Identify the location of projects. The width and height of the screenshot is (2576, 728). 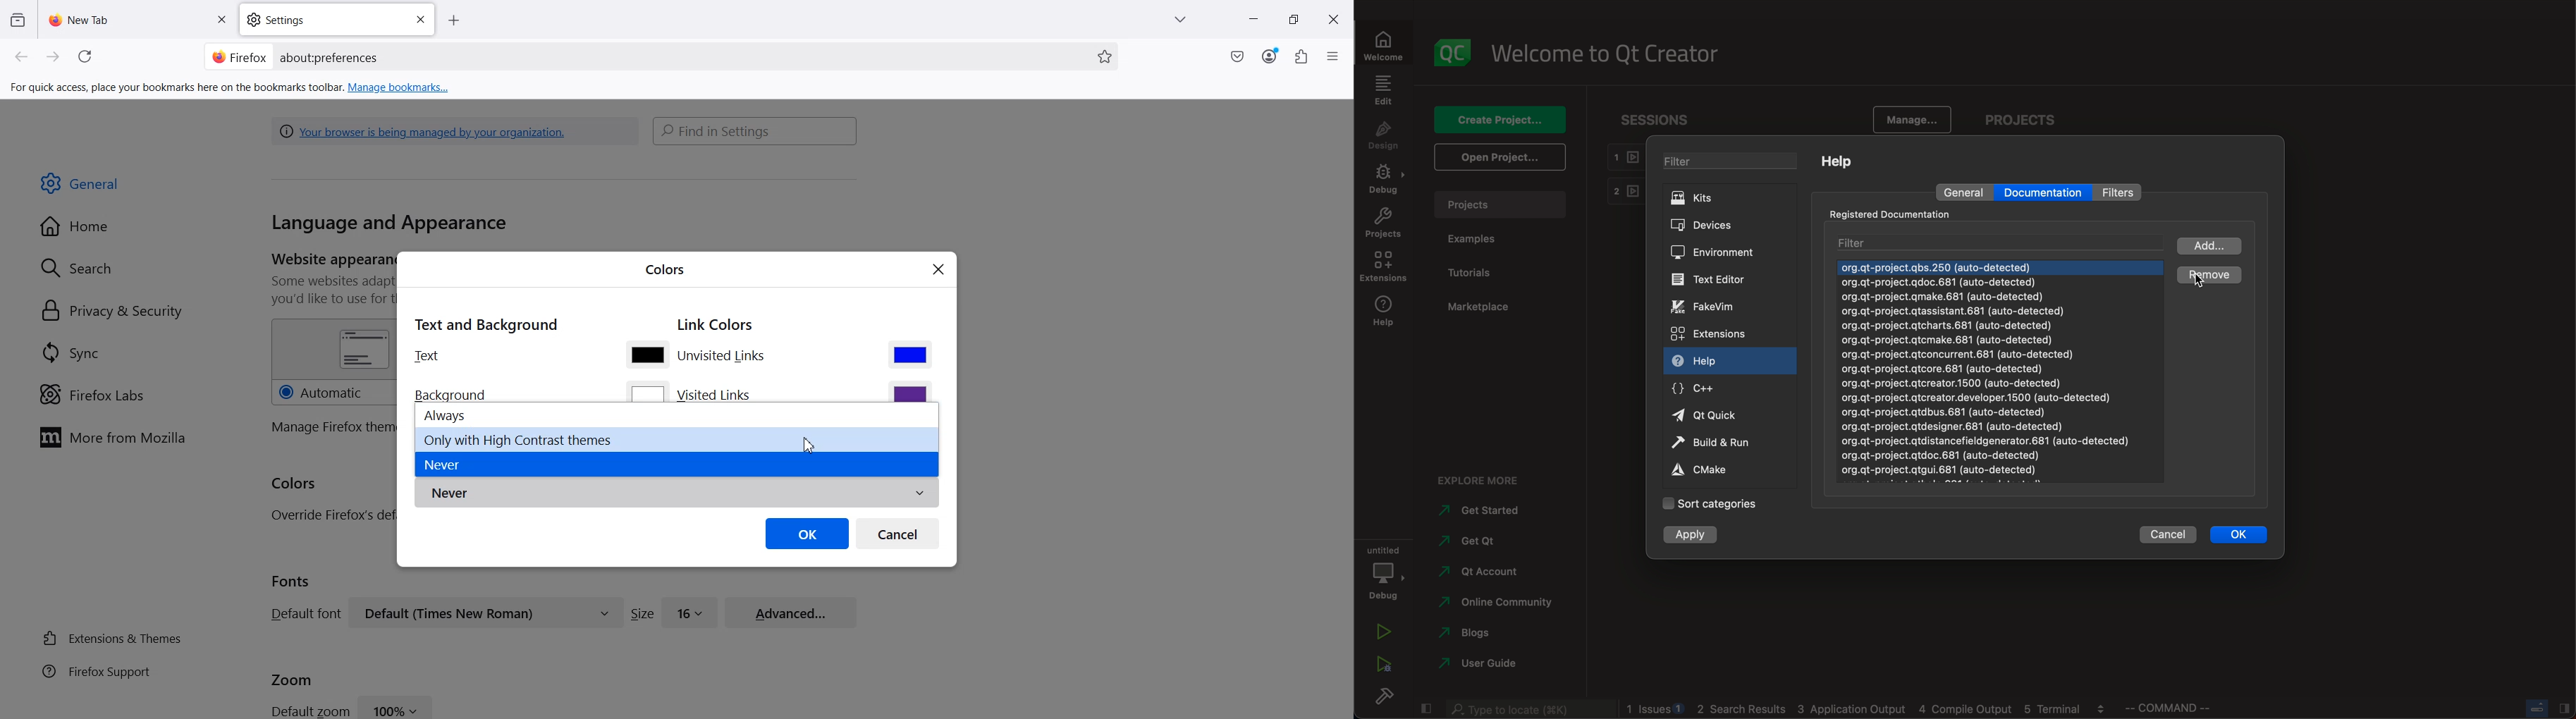
(1383, 222).